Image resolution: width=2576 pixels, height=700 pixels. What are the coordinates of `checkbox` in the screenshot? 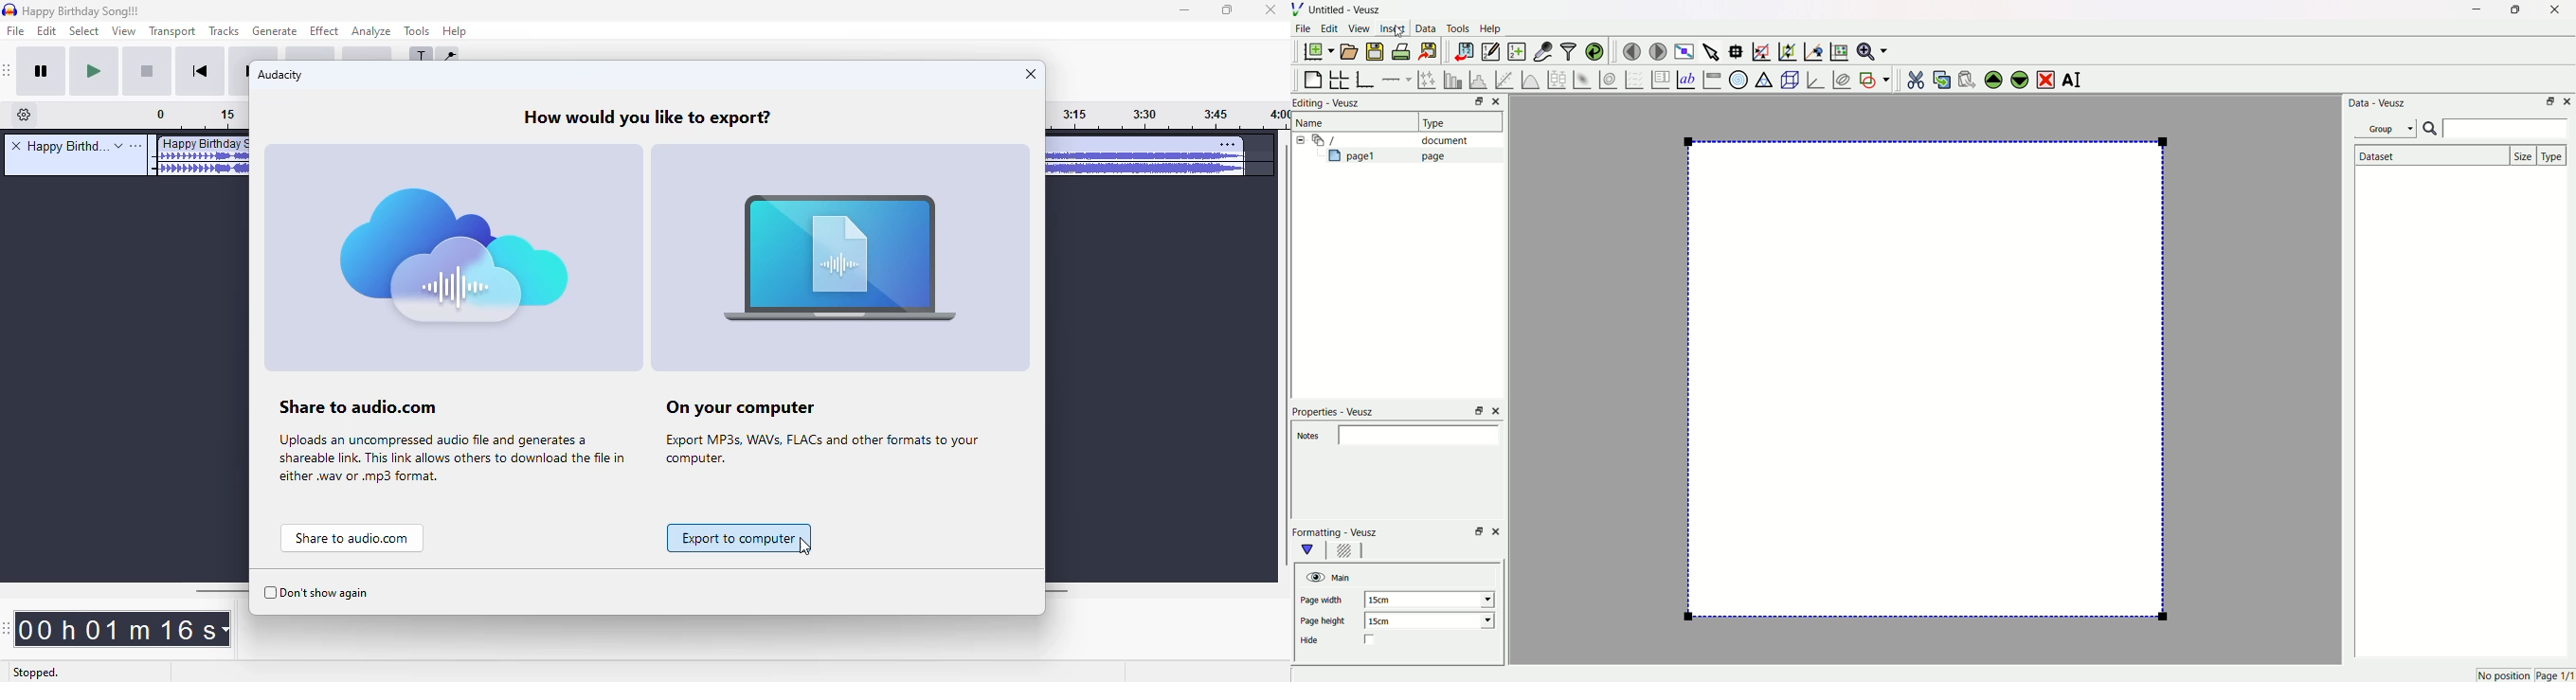 It's located at (1371, 640).